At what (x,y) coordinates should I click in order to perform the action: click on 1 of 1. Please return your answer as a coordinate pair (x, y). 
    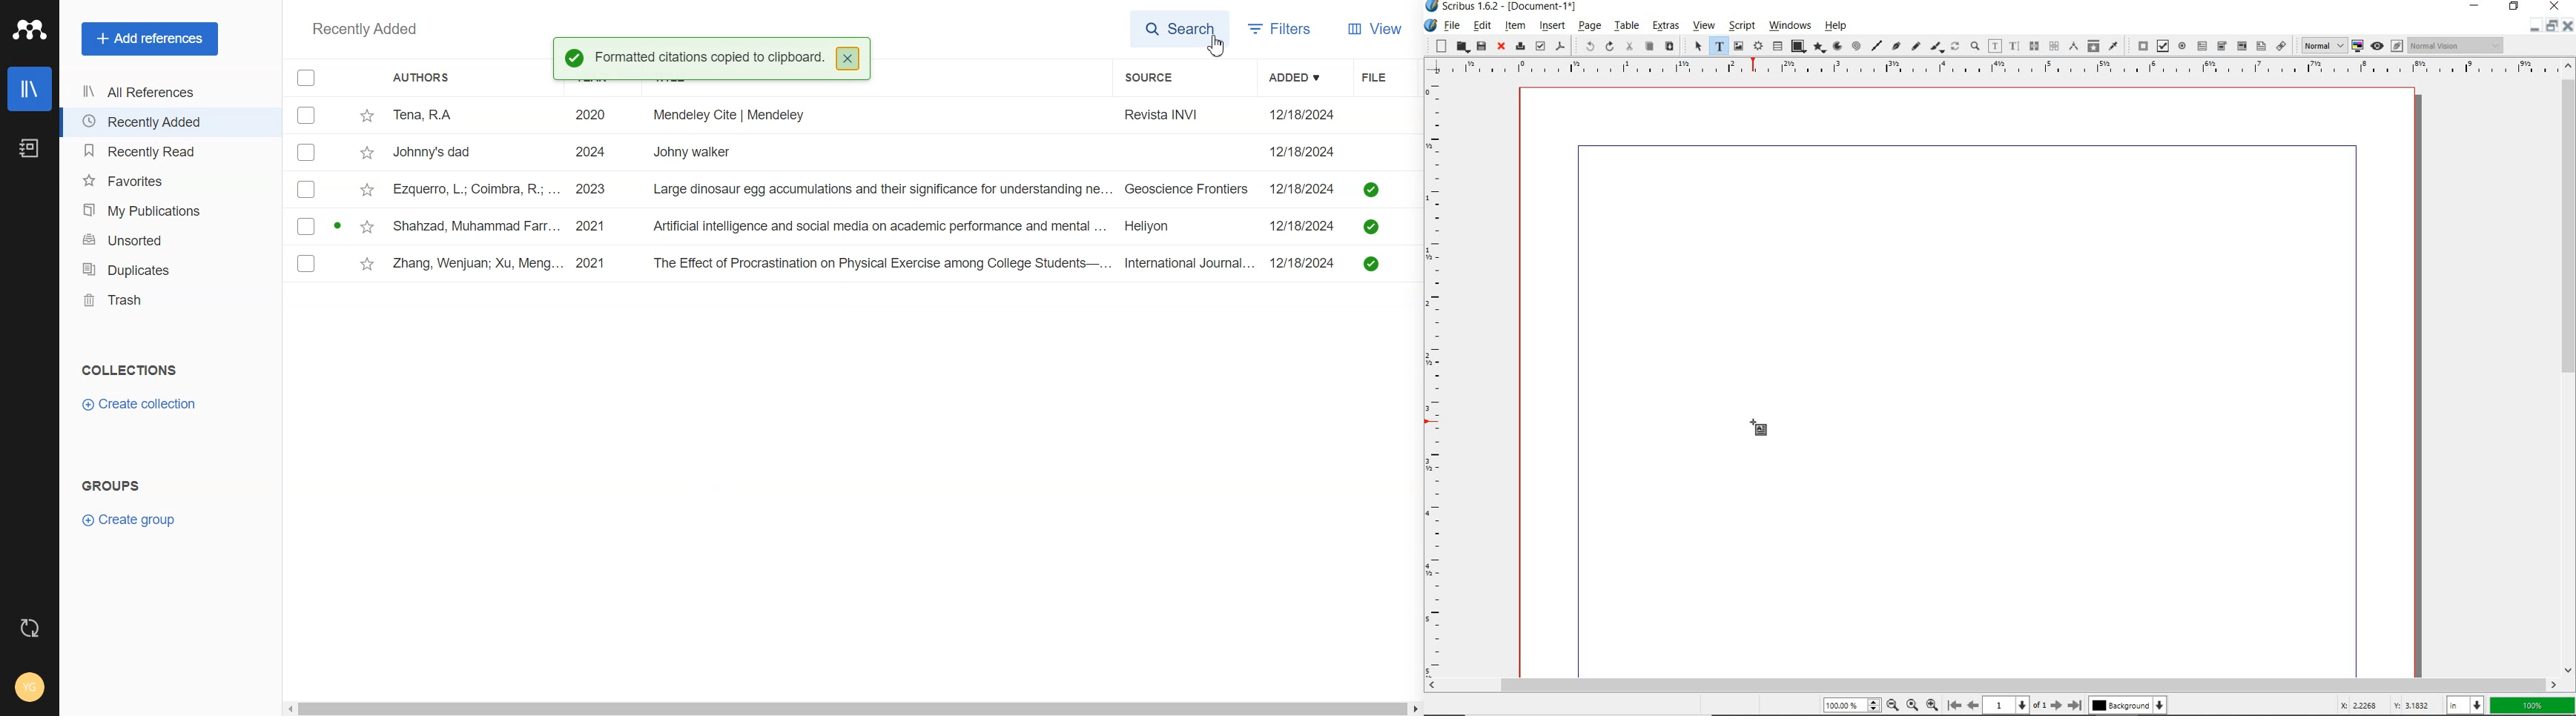
    Looking at the image, I should click on (2014, 705).